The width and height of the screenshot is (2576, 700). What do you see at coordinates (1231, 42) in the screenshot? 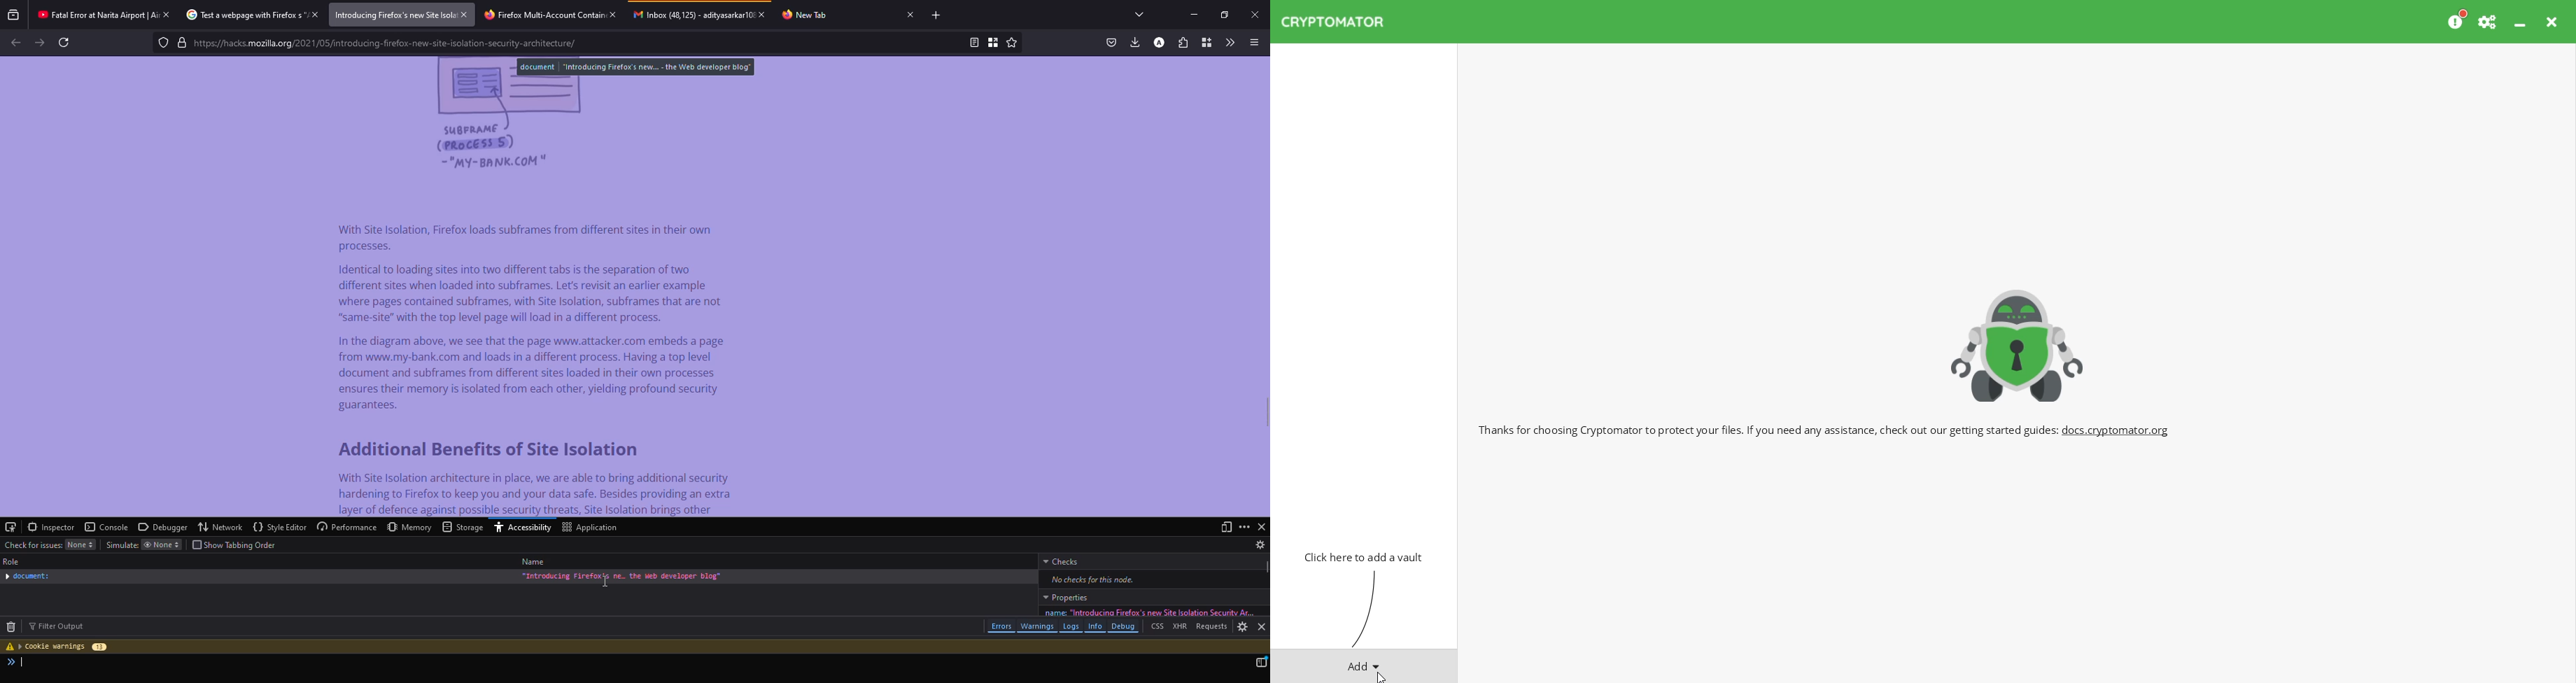
I see `more tools` at bounding box center [1231, 42].